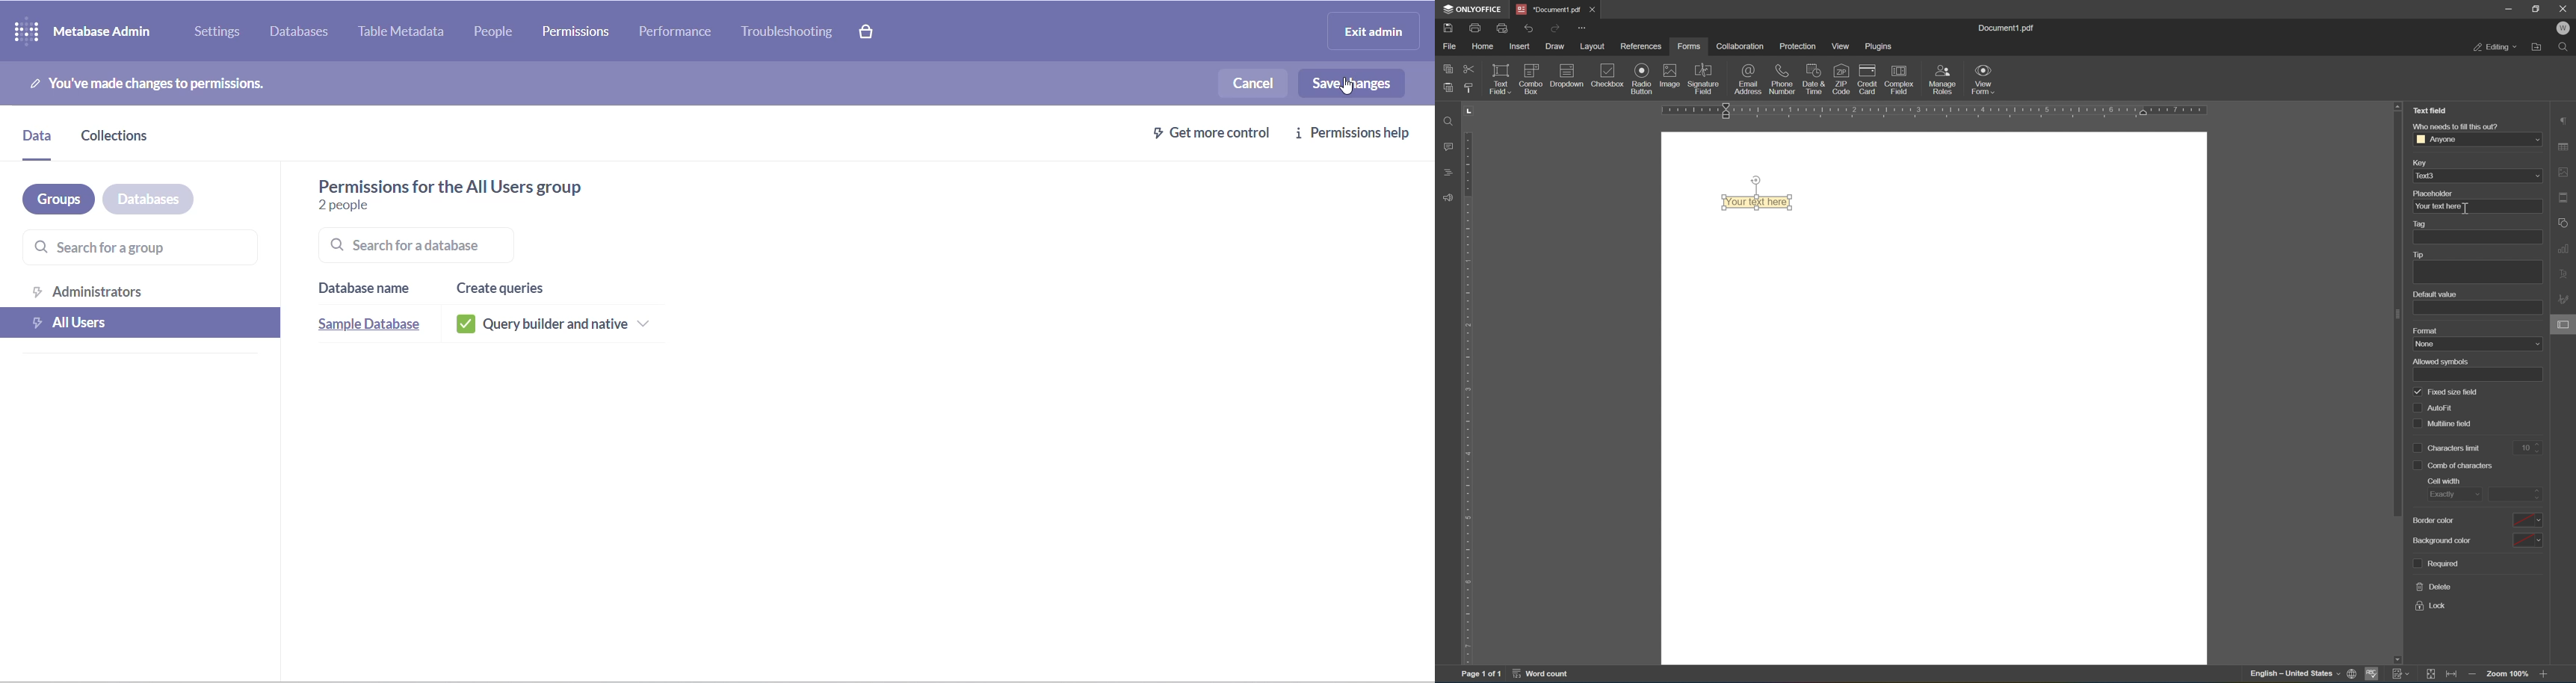 This screenshot has width=2576, height=700. I want to click on header and footer settings, so click(2566, 197).